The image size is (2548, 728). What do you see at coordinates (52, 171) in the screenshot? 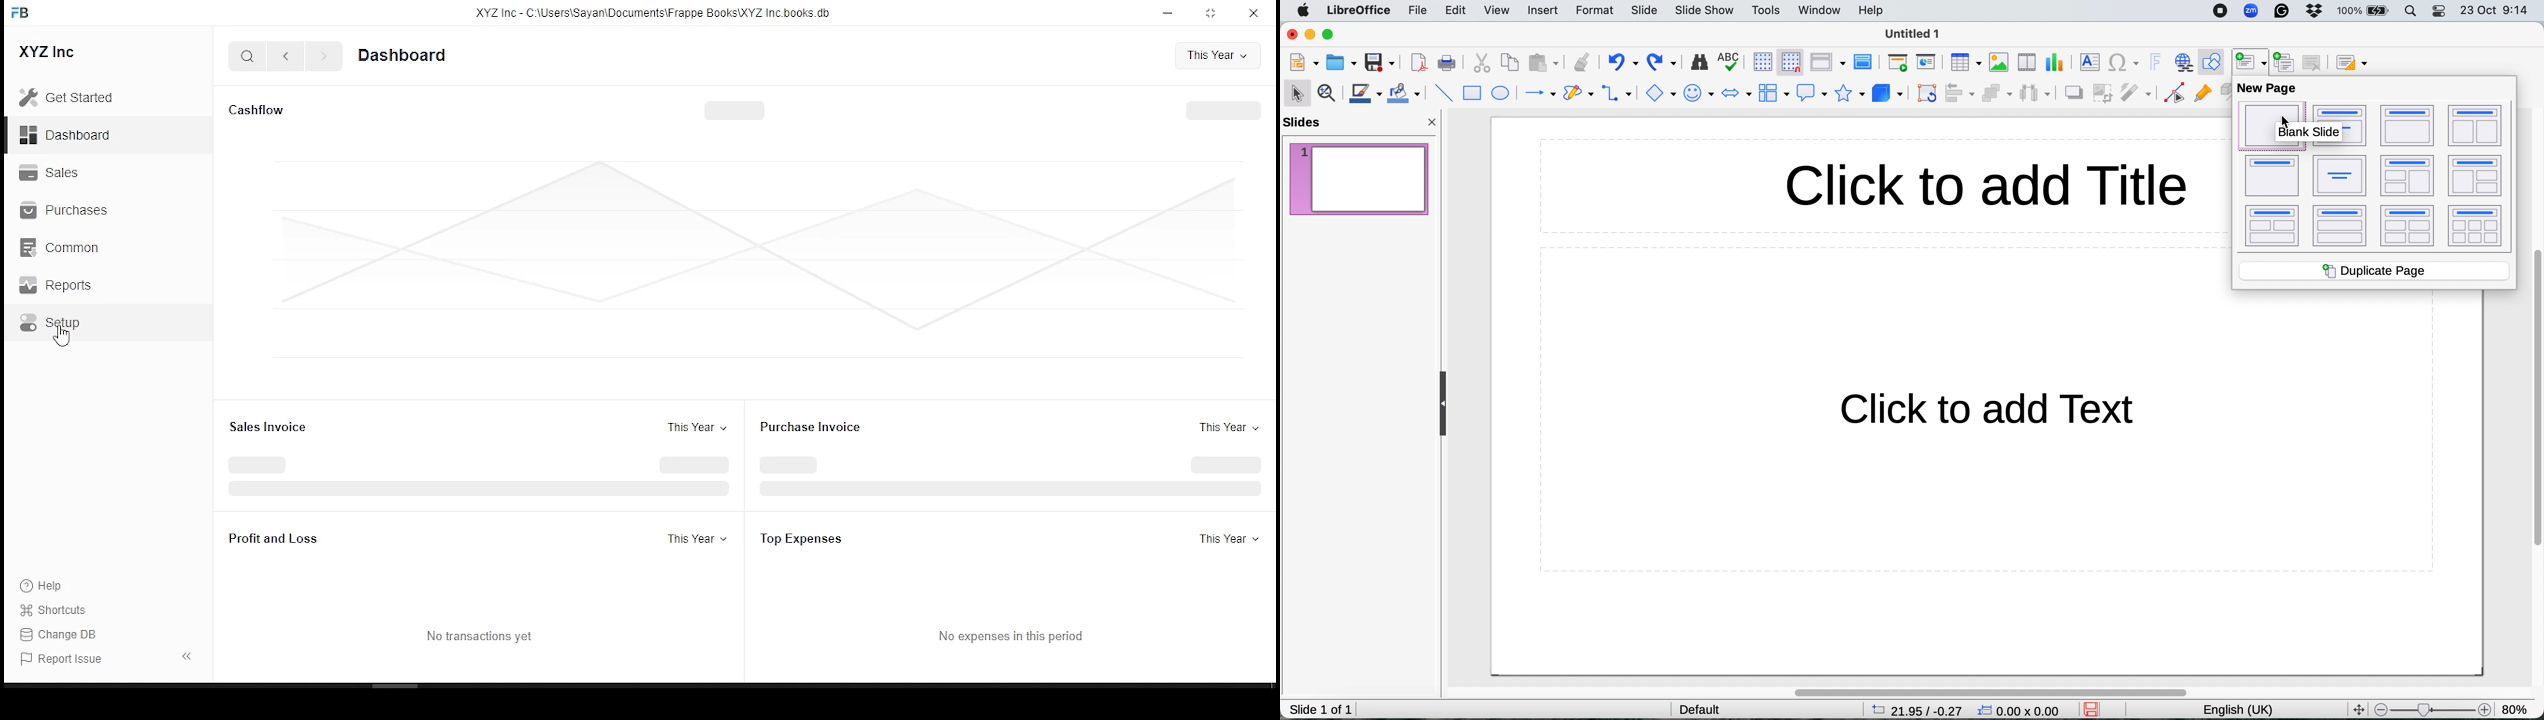
I see `Sales` at bounding box center [52, 171].